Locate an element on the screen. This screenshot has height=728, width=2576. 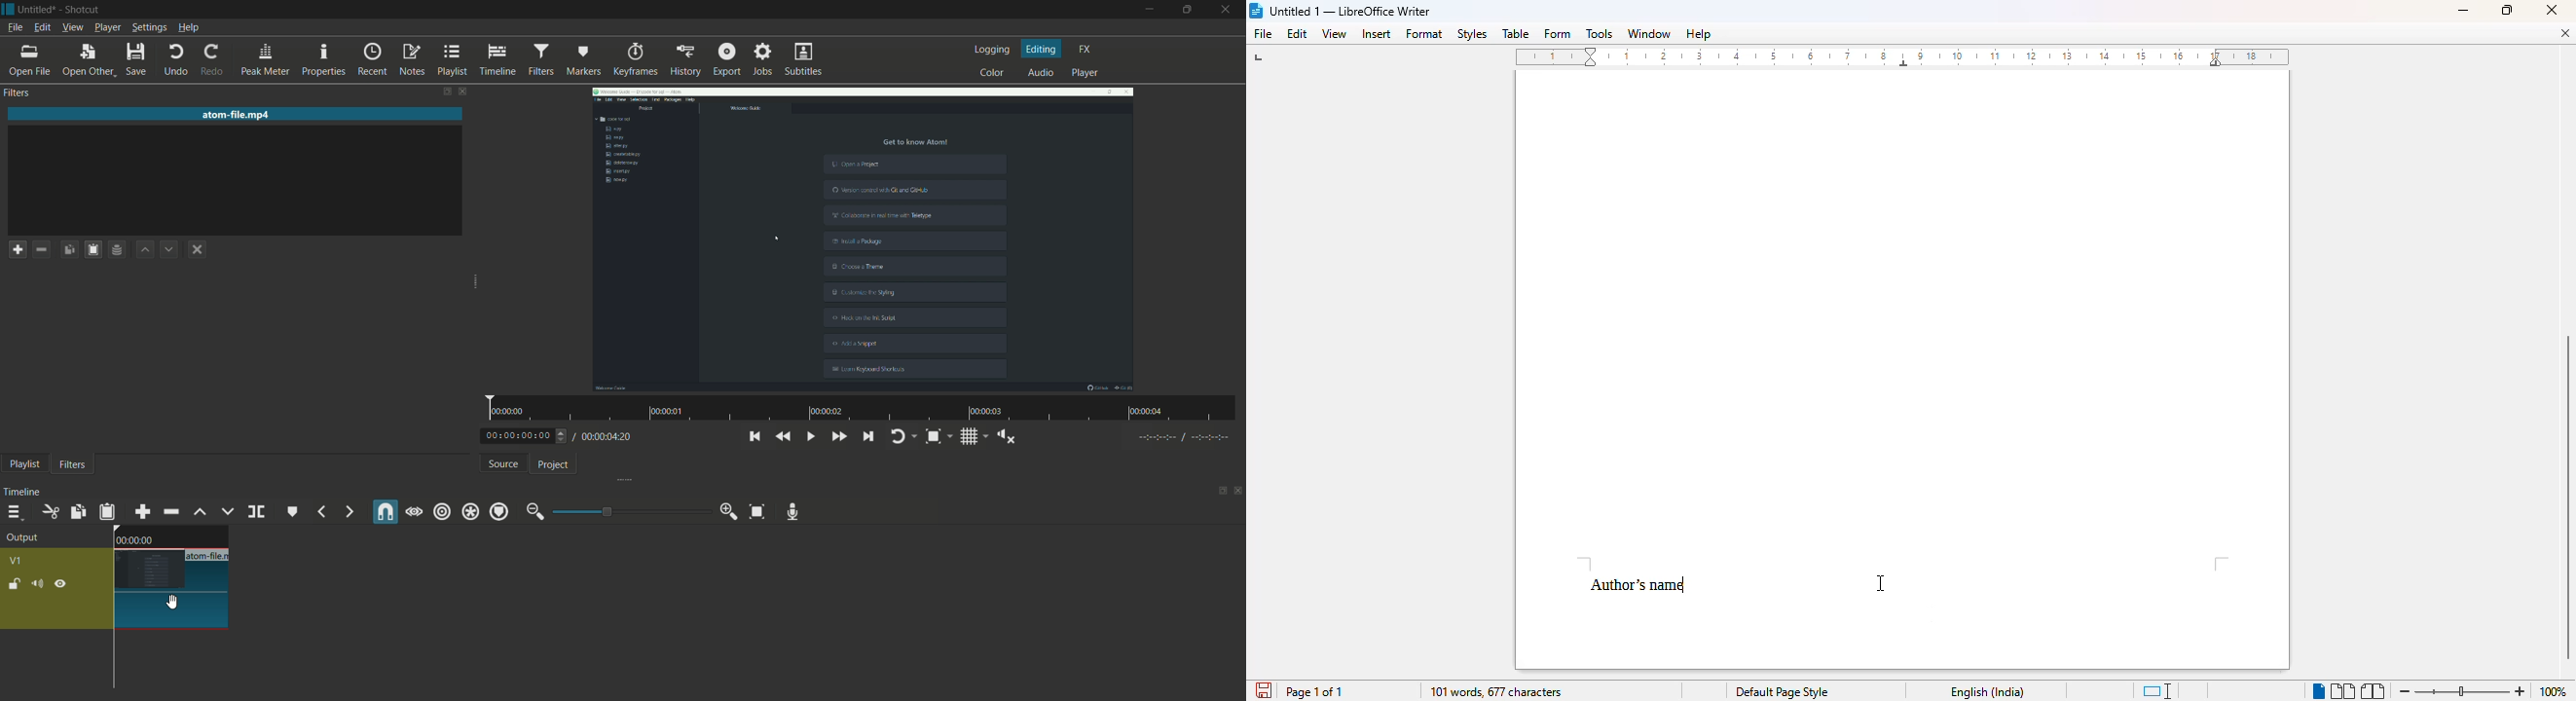
 is located at coordinates (8, 9).